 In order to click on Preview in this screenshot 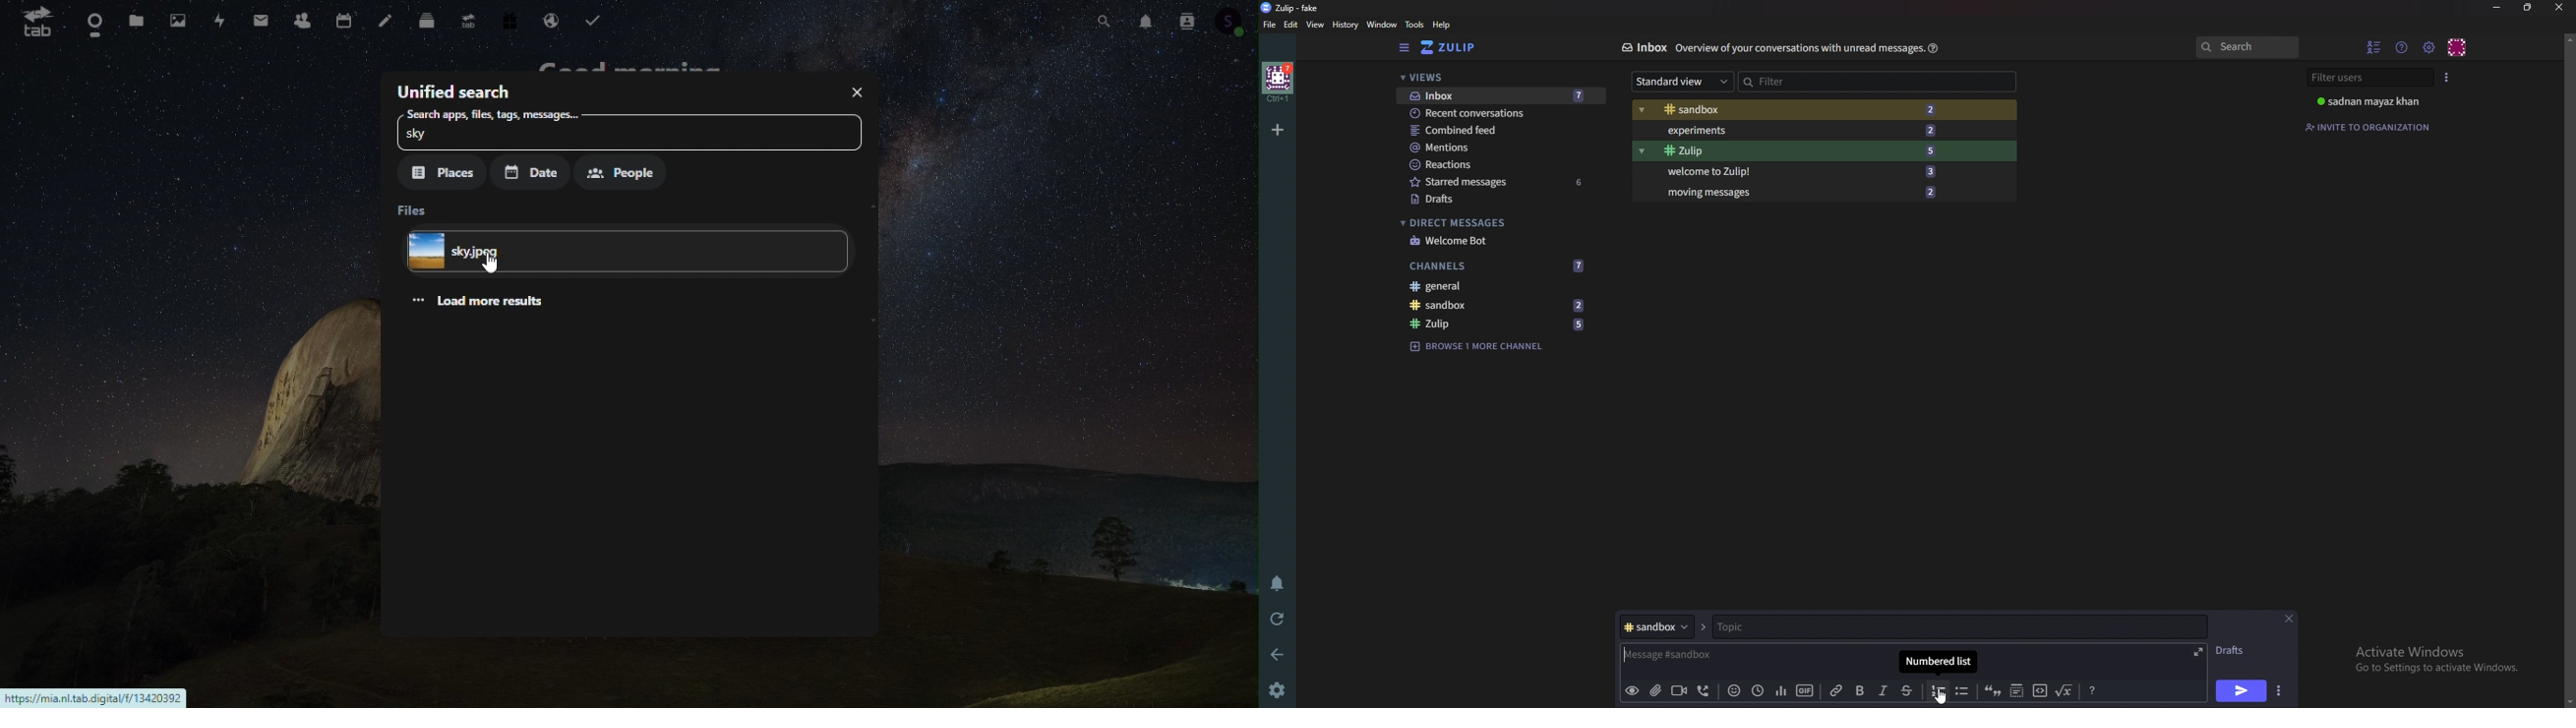, I will do `click(1632, 691)`.